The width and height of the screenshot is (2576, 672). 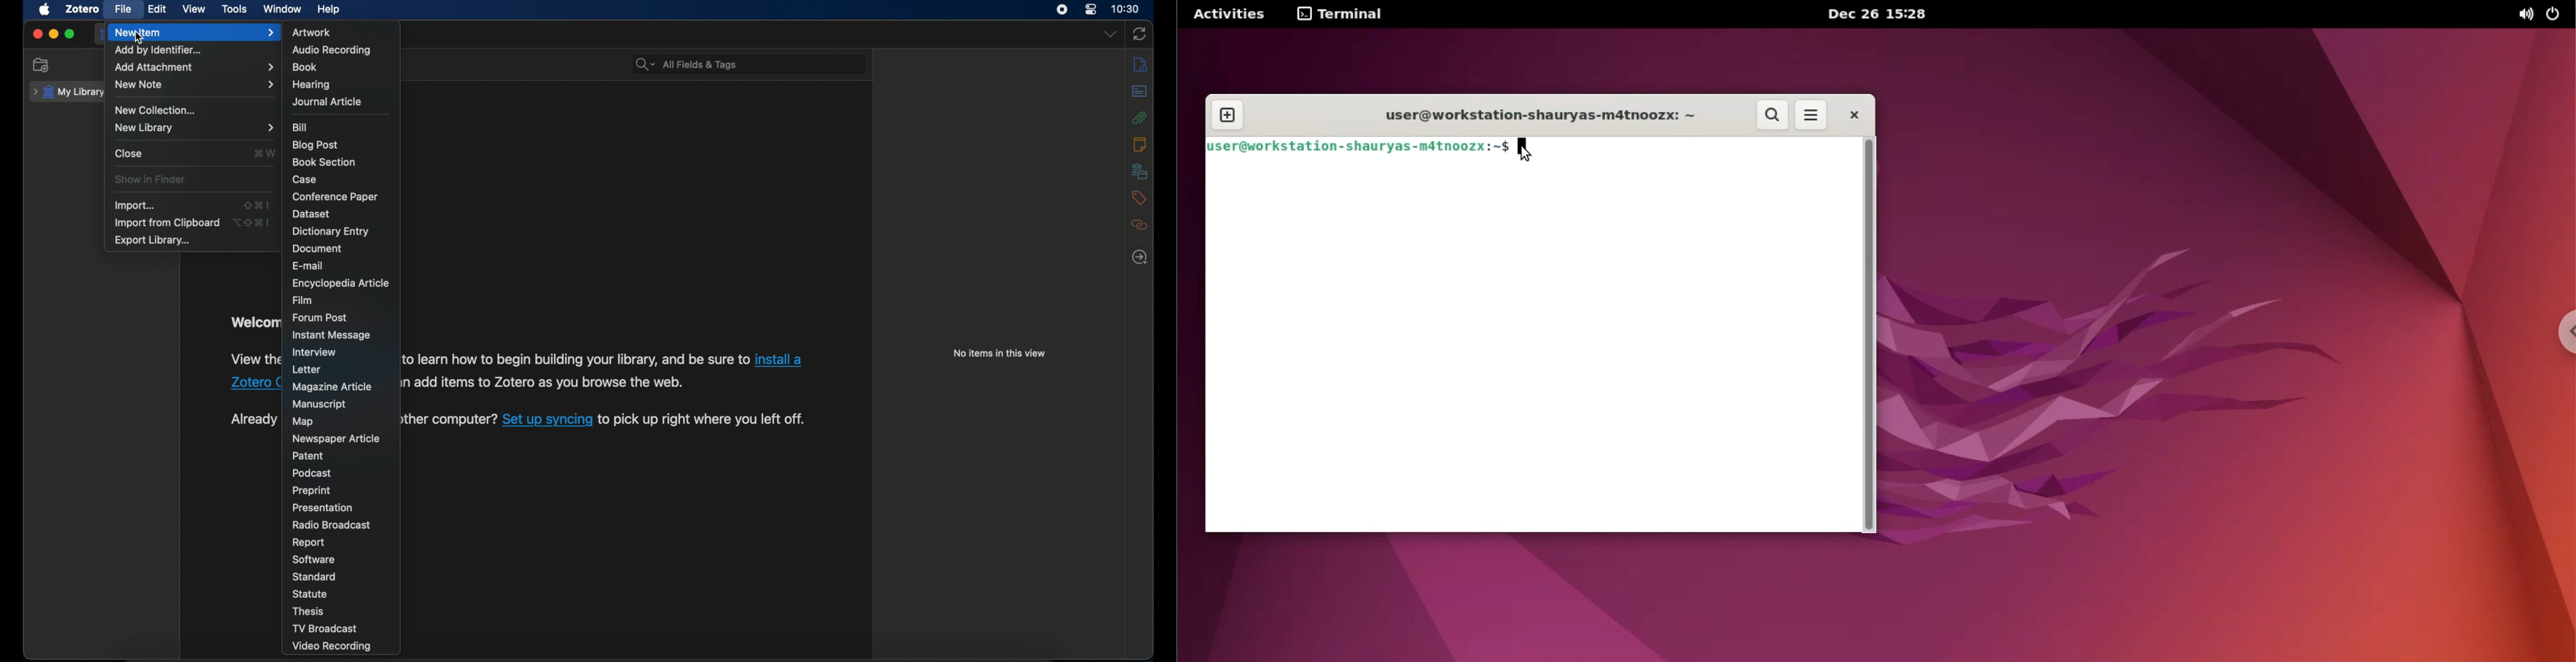 What do you see at coordinates (548, 420) in the screenshot?
I see `set up` at bounding box center [548, 420].